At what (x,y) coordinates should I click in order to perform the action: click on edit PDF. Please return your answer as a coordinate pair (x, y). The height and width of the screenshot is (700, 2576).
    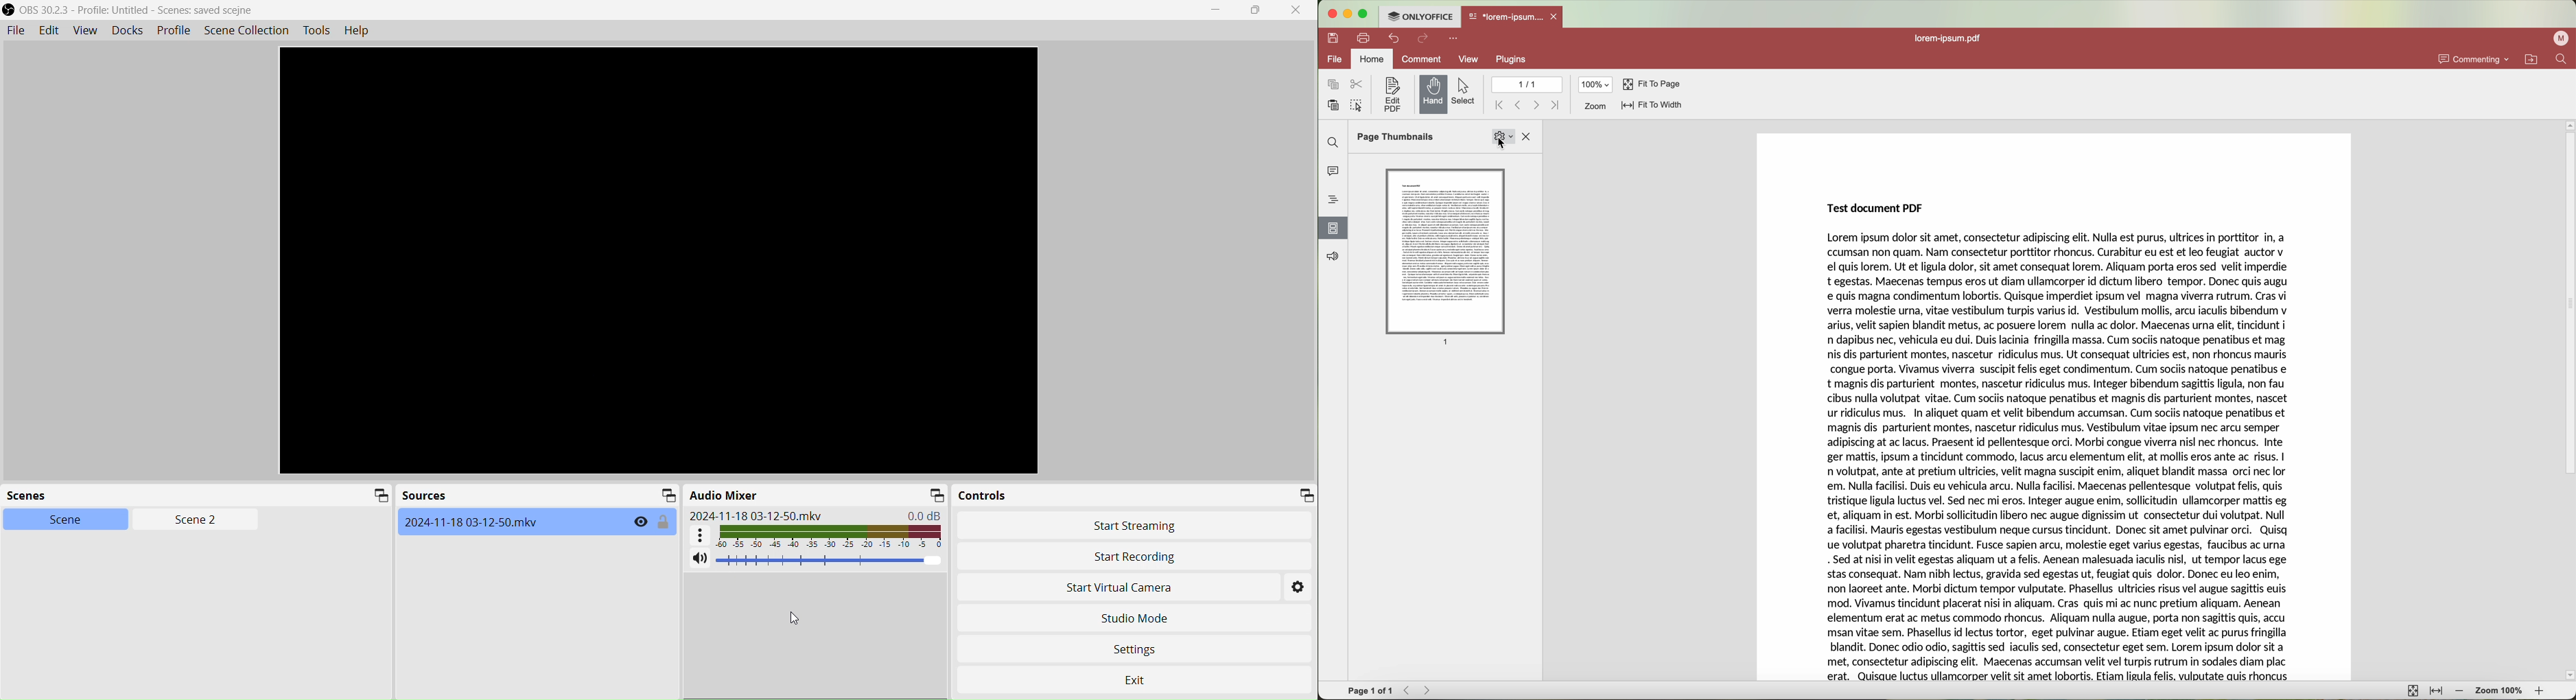
    Looking at the image, I should click on (1391, 94).